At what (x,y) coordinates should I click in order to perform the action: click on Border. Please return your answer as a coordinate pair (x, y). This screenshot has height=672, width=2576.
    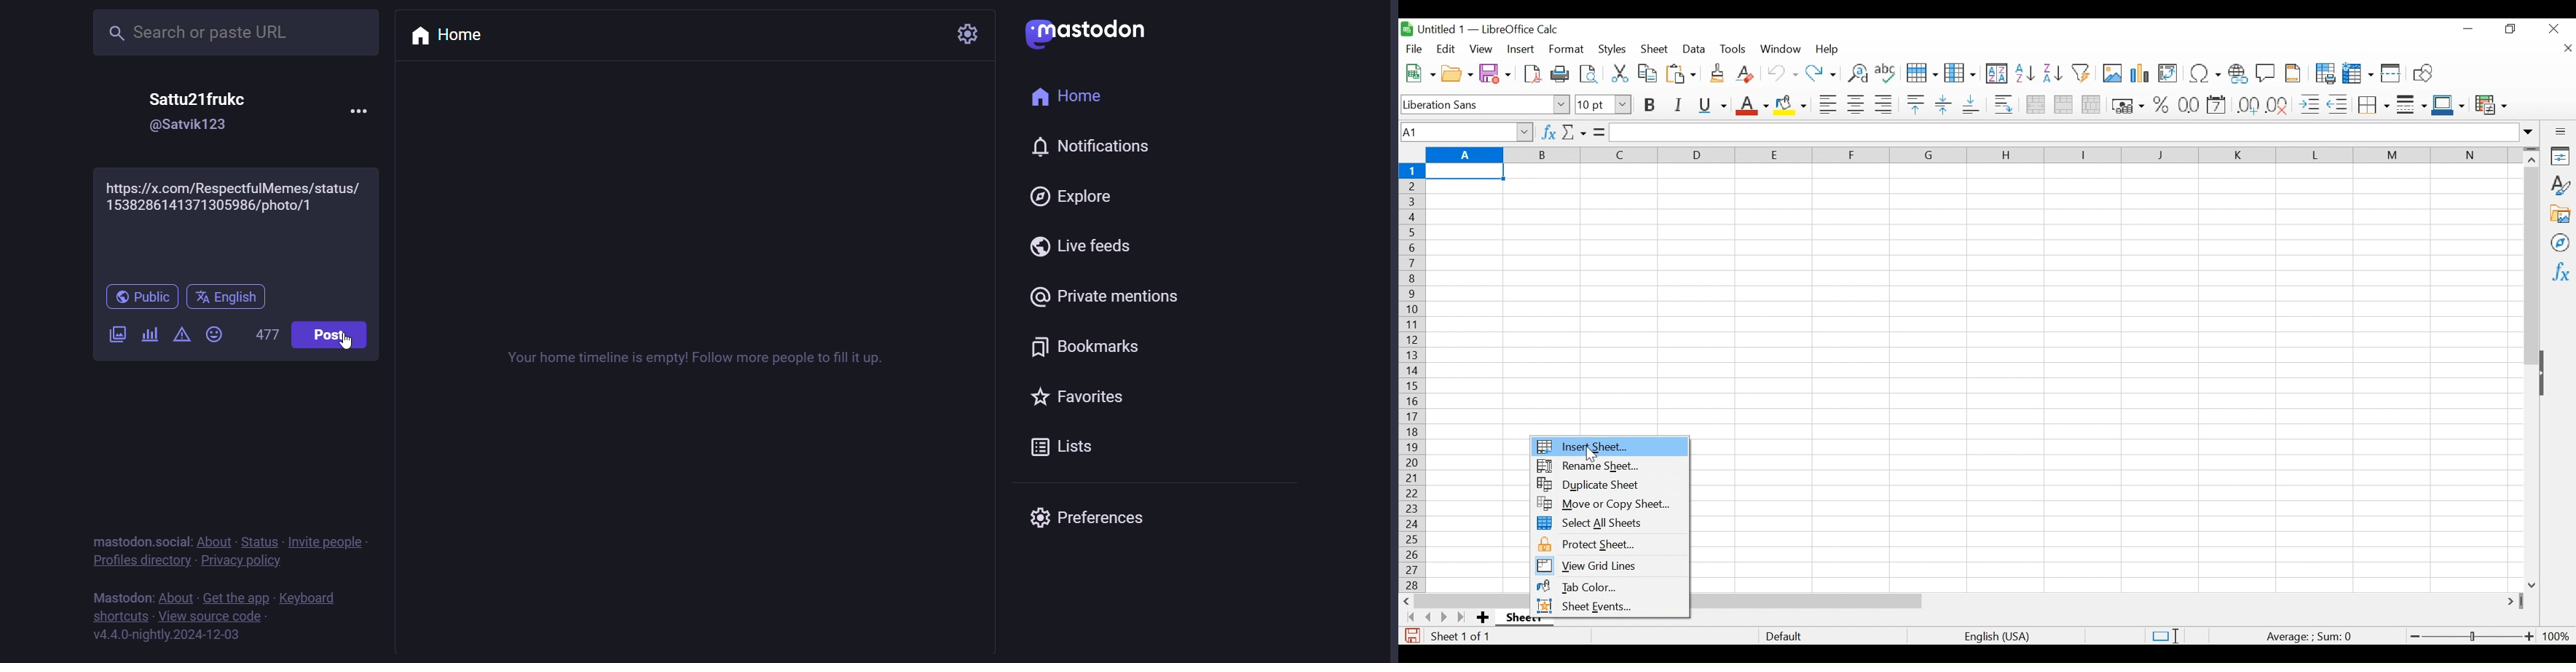
    Looking at the image, I should click on (2373, 104).